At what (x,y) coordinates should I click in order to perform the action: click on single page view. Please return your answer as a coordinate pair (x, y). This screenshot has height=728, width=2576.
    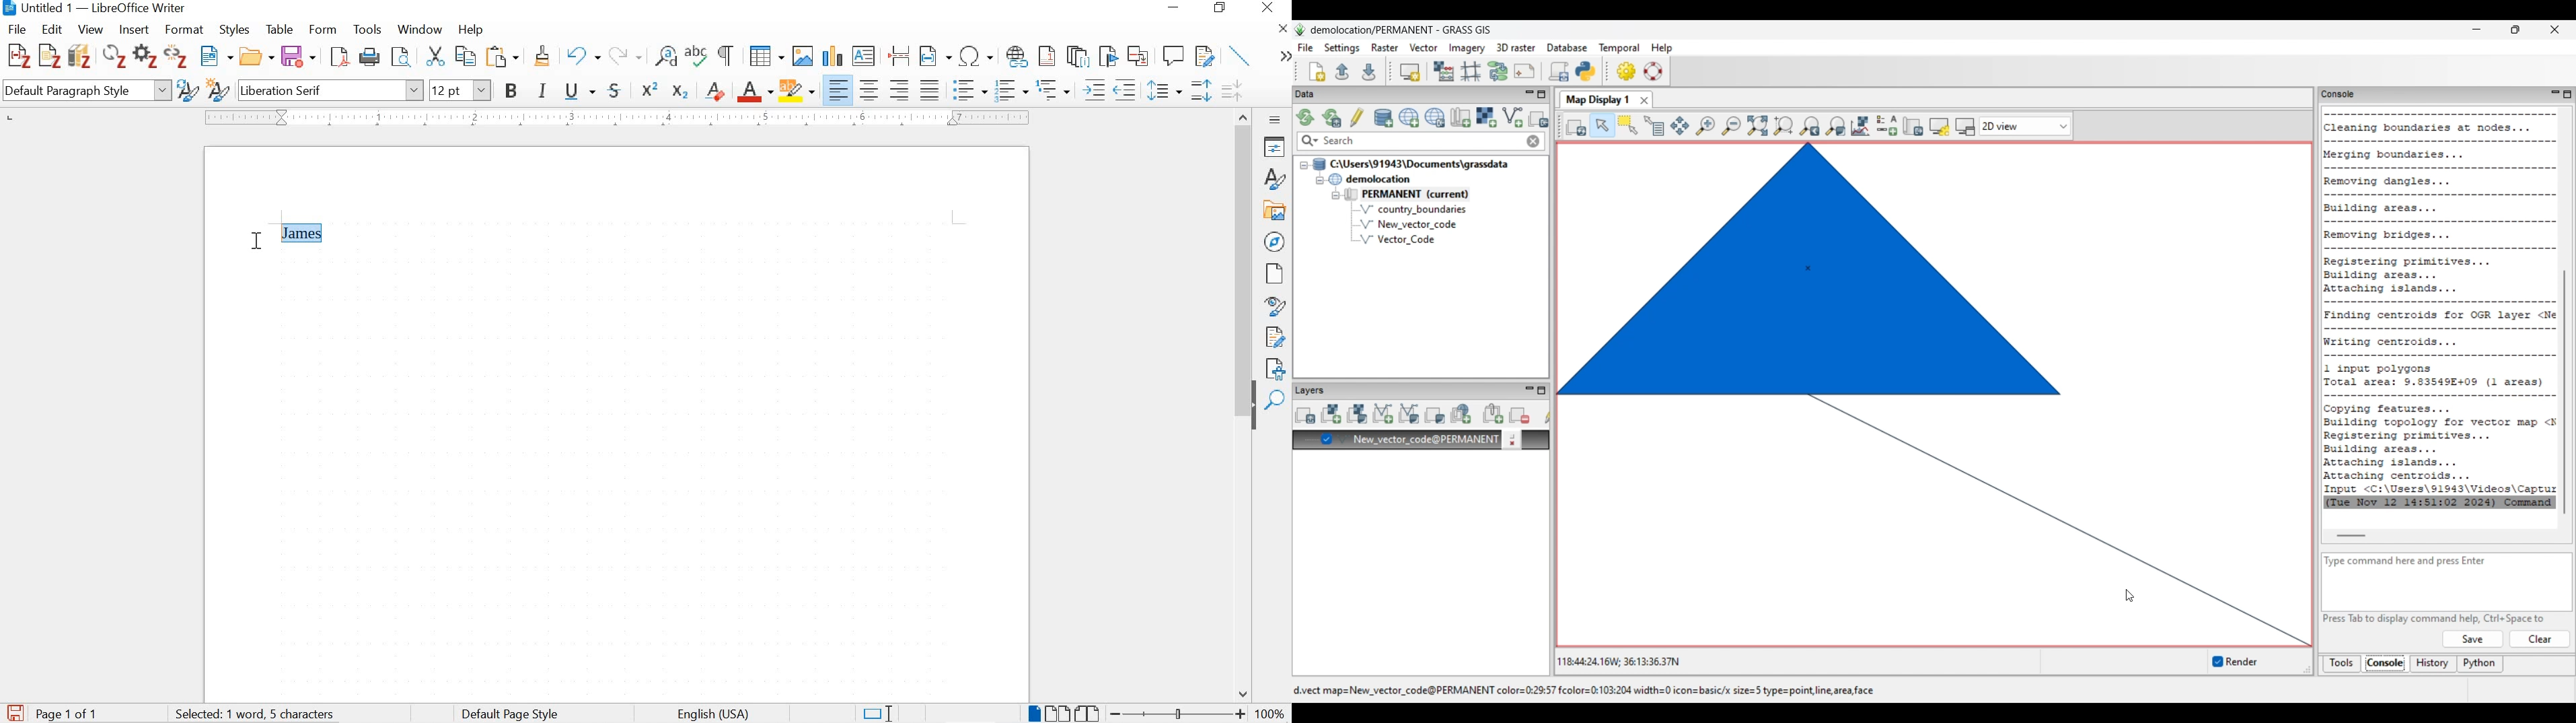
    Looking at the image, I should click on (1033, 713).